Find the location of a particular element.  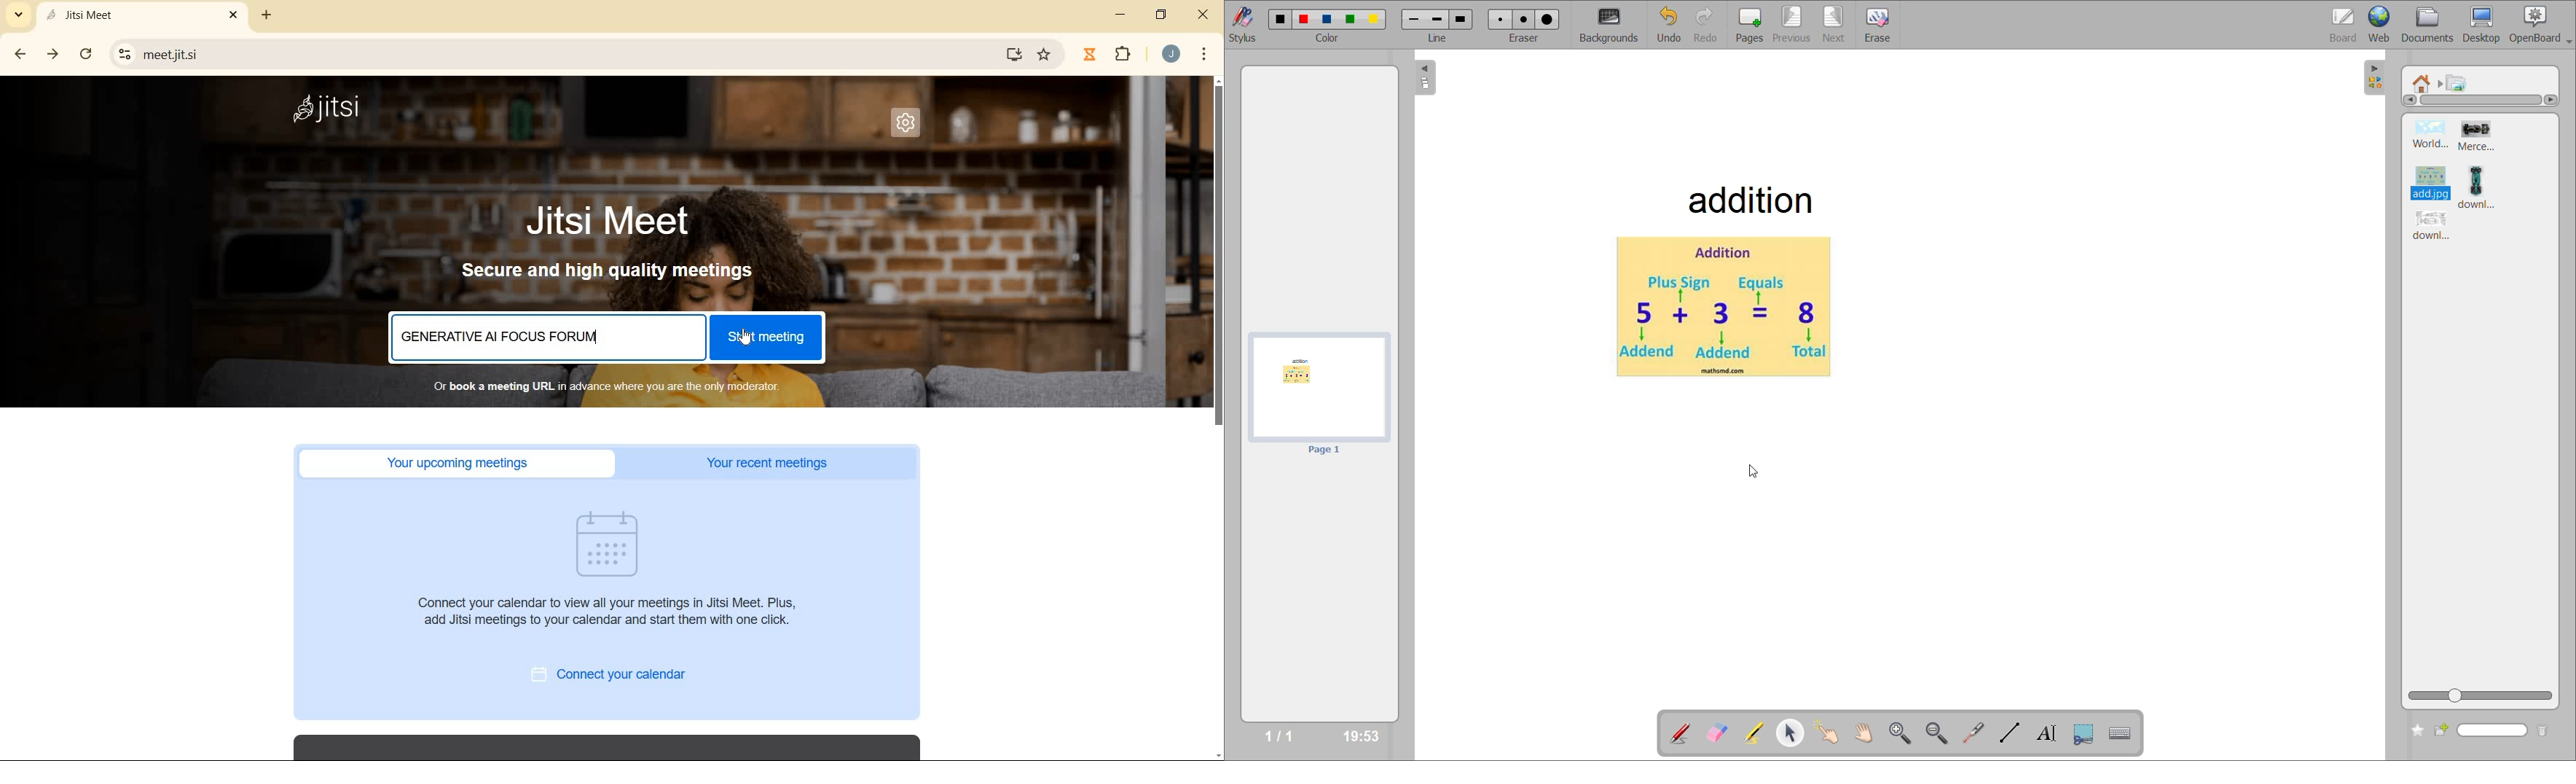

Jitsi is located at coordinates (327, 110).